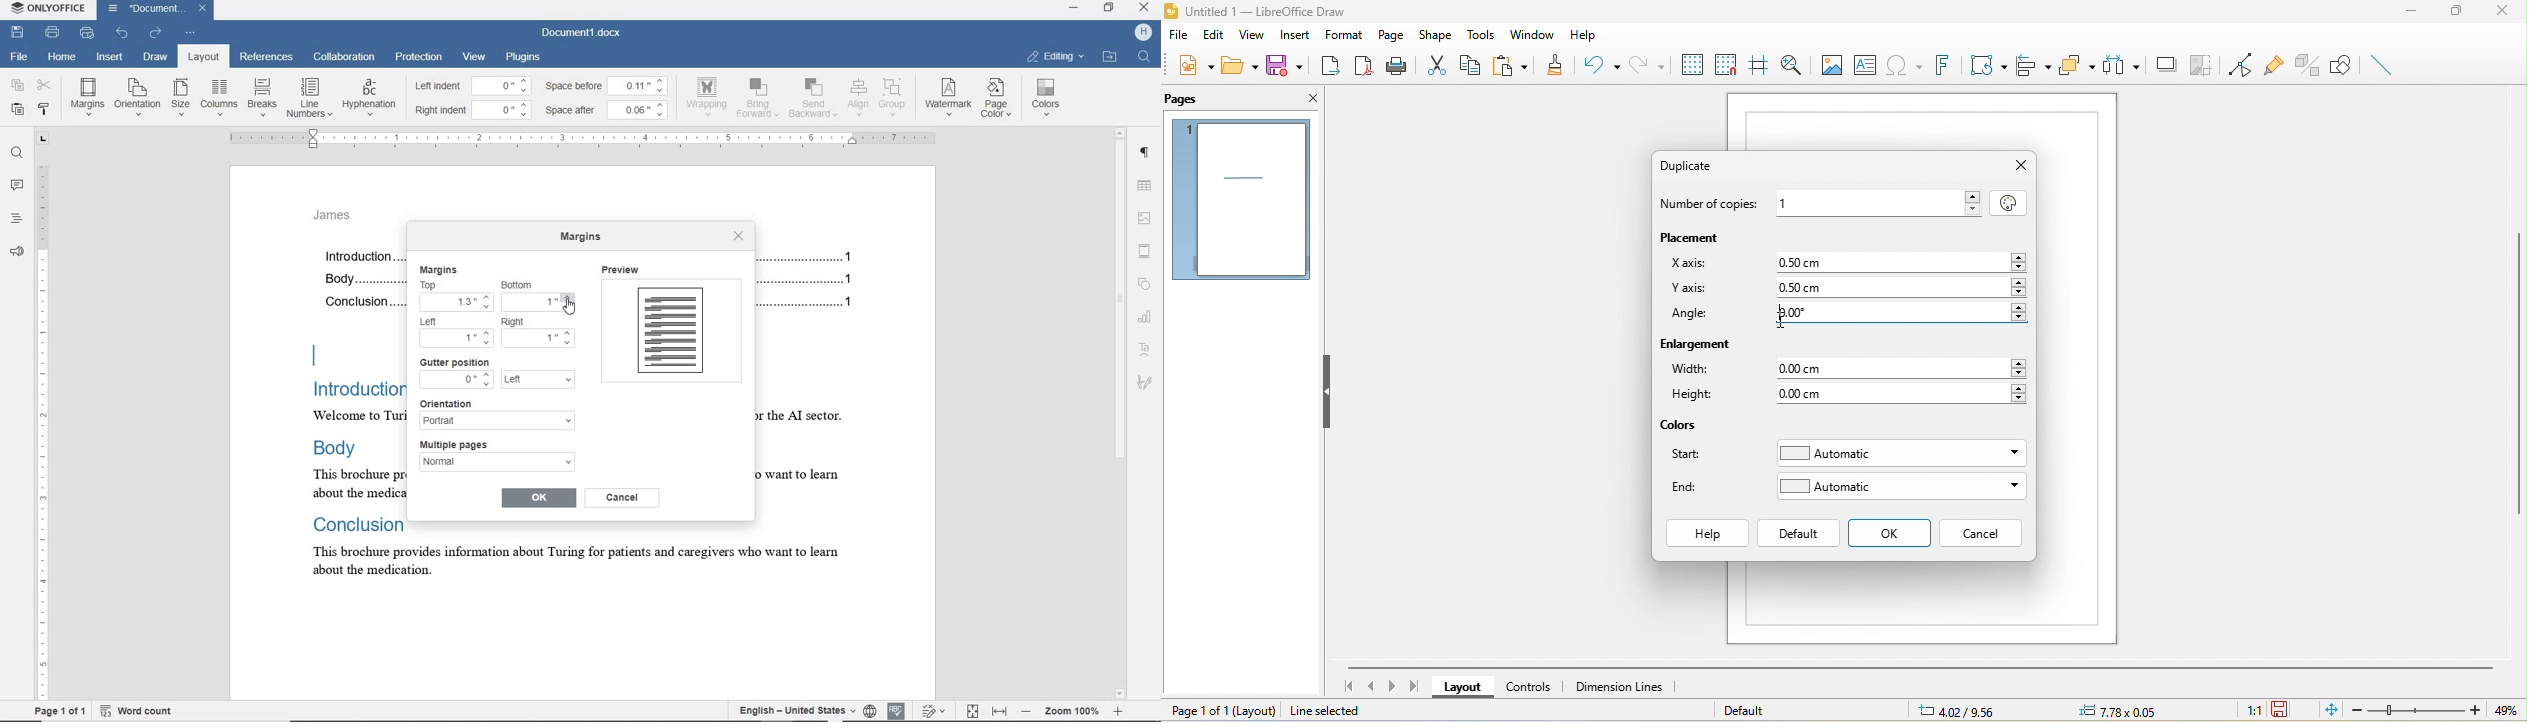  What do you see at coordinates (1891, 534) in the screenshot?
I see `ok` at bounding box center [1891, 534].